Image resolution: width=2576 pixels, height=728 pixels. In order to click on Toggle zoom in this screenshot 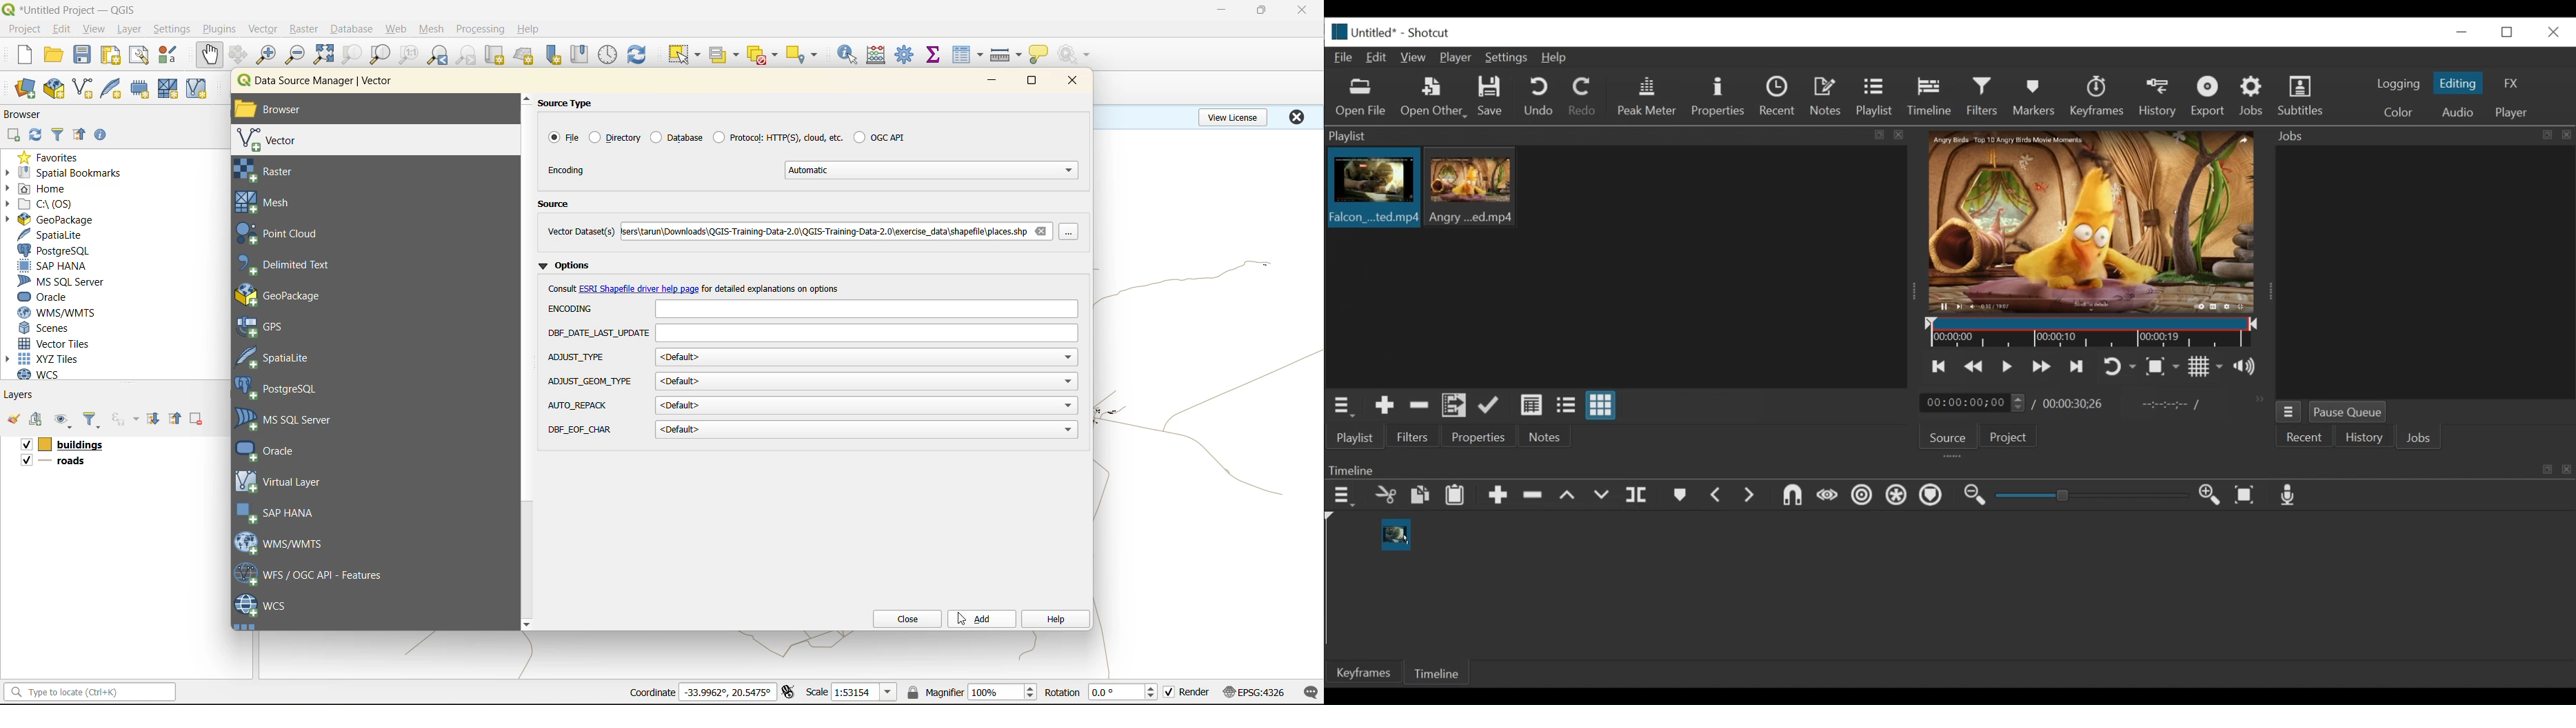, I will do `click(2162, 368)`.